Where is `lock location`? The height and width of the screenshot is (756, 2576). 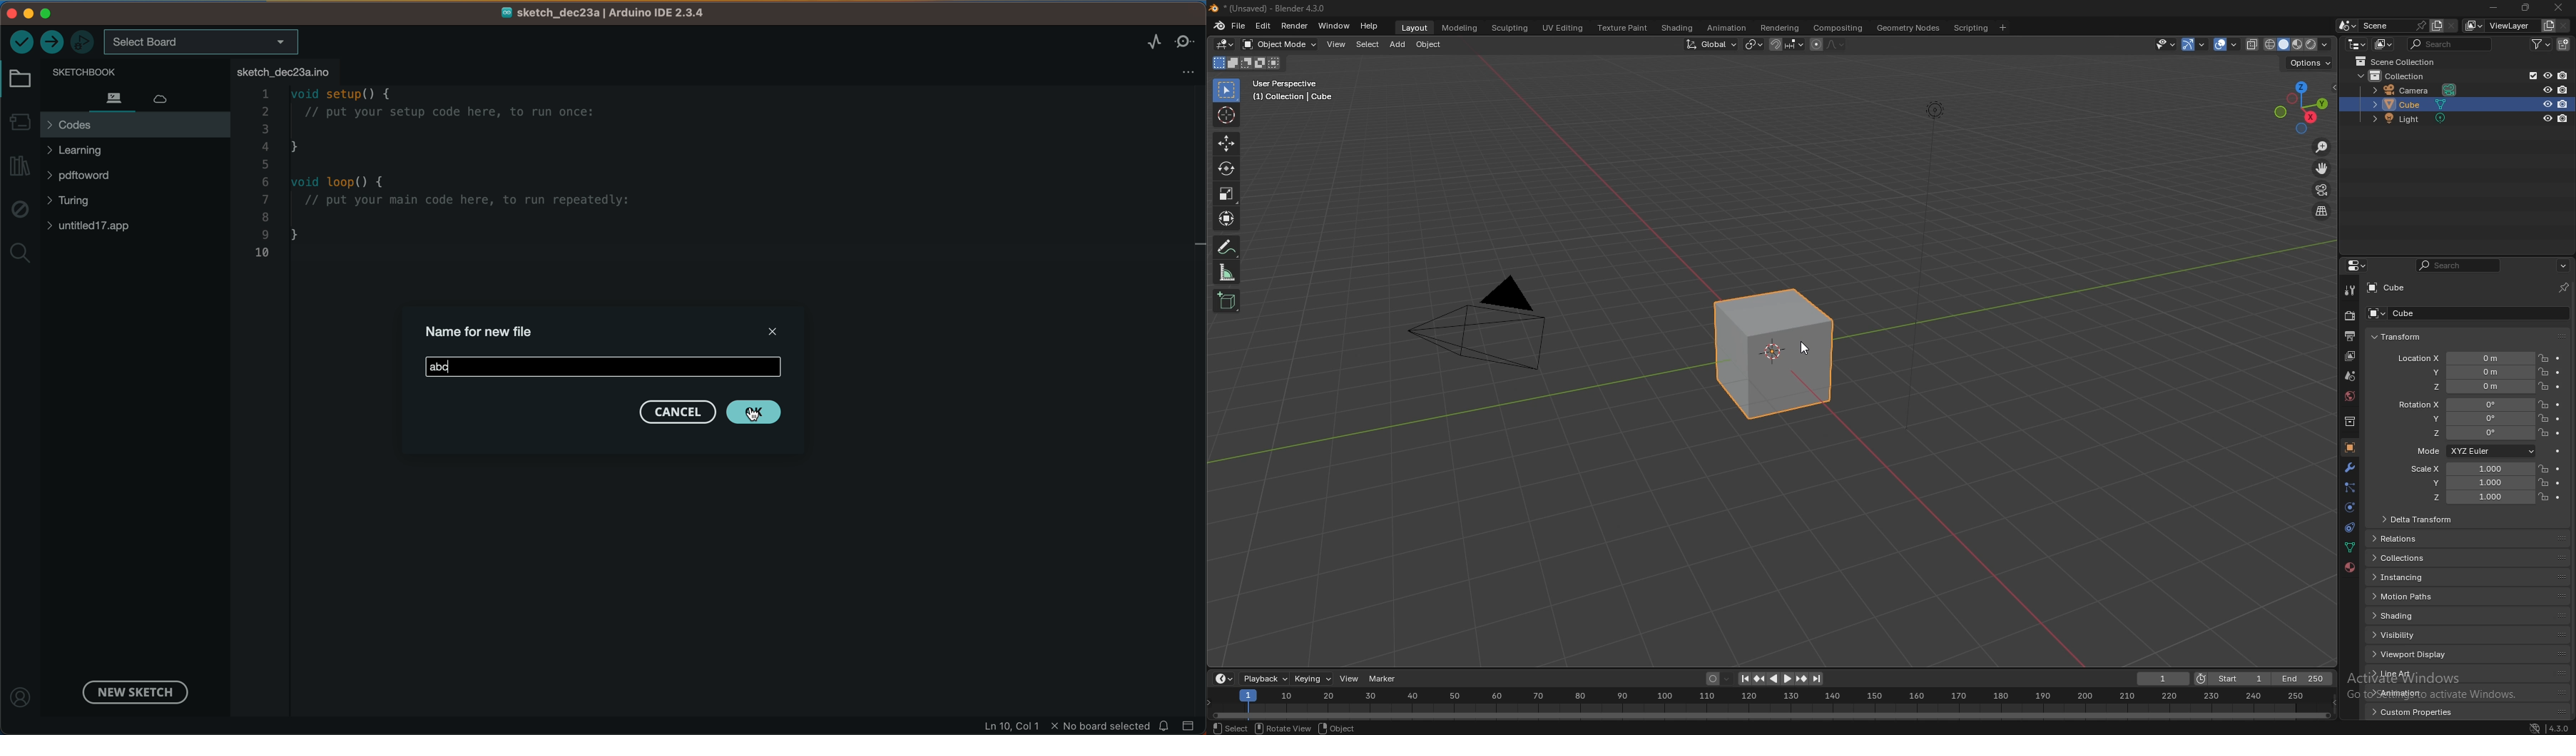
lock location is located at coordinates (2544, 405).